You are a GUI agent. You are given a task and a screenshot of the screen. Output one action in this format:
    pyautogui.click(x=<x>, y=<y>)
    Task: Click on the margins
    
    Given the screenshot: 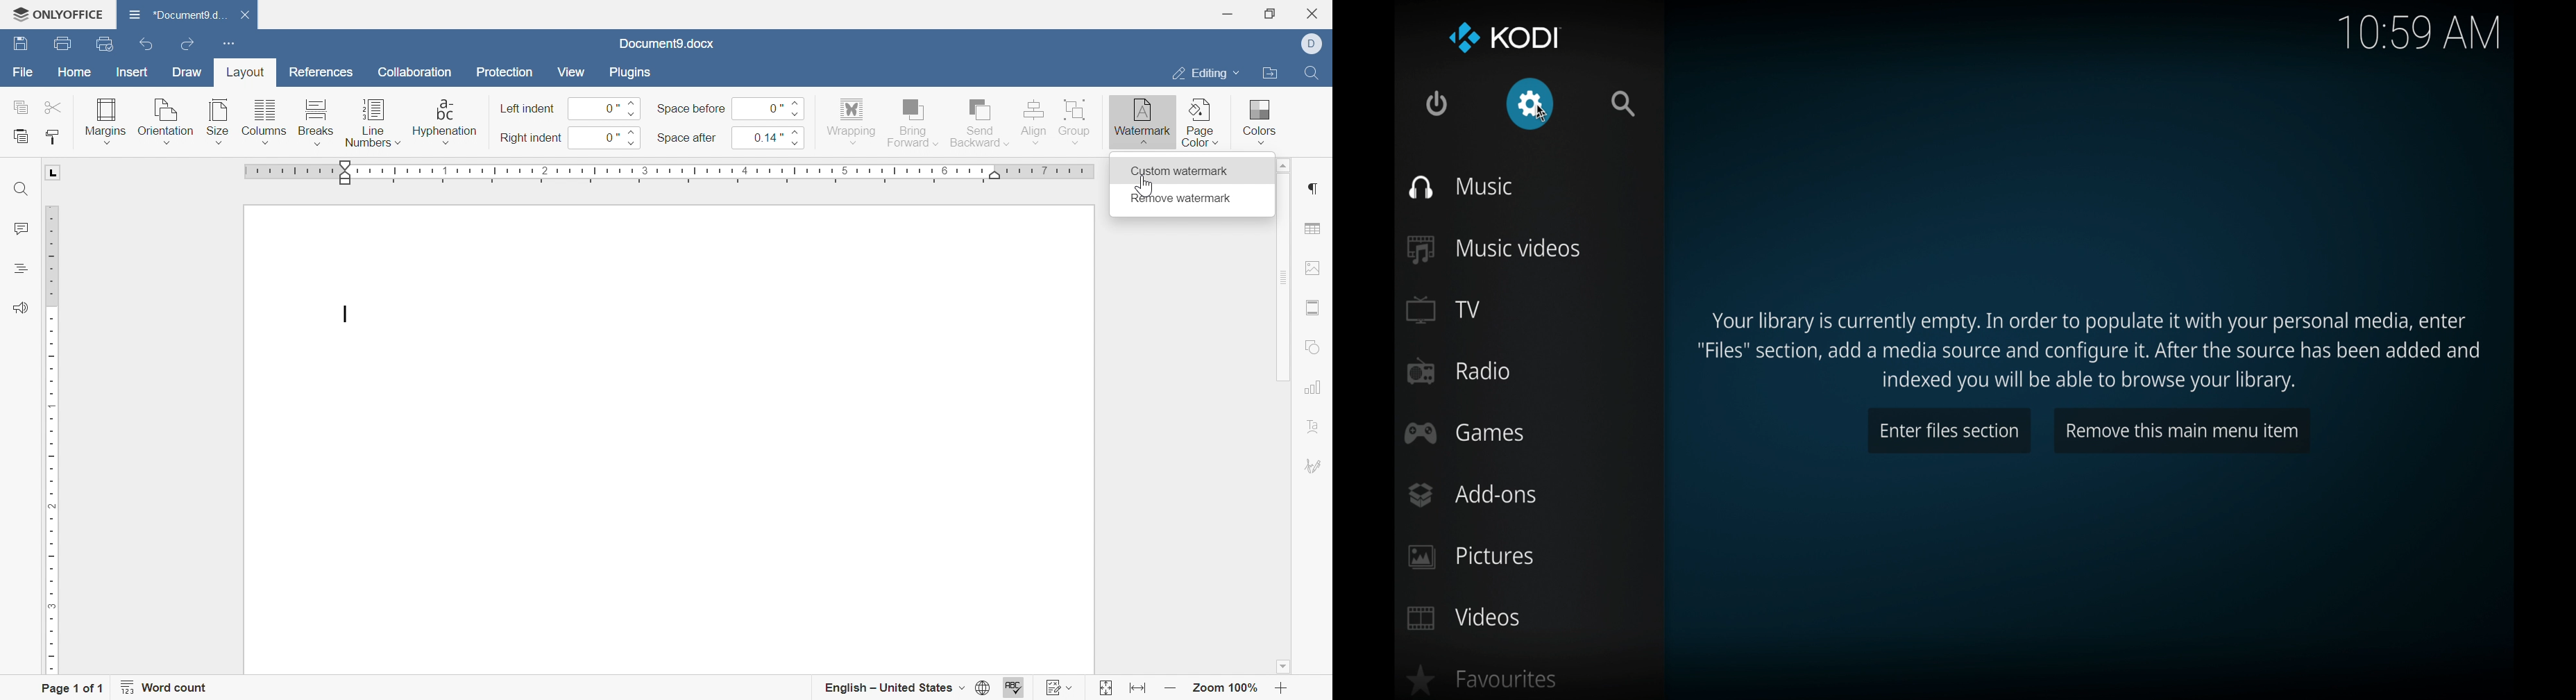 What is the action you would take?
    pyautogui.click(x=104, y=120)
    